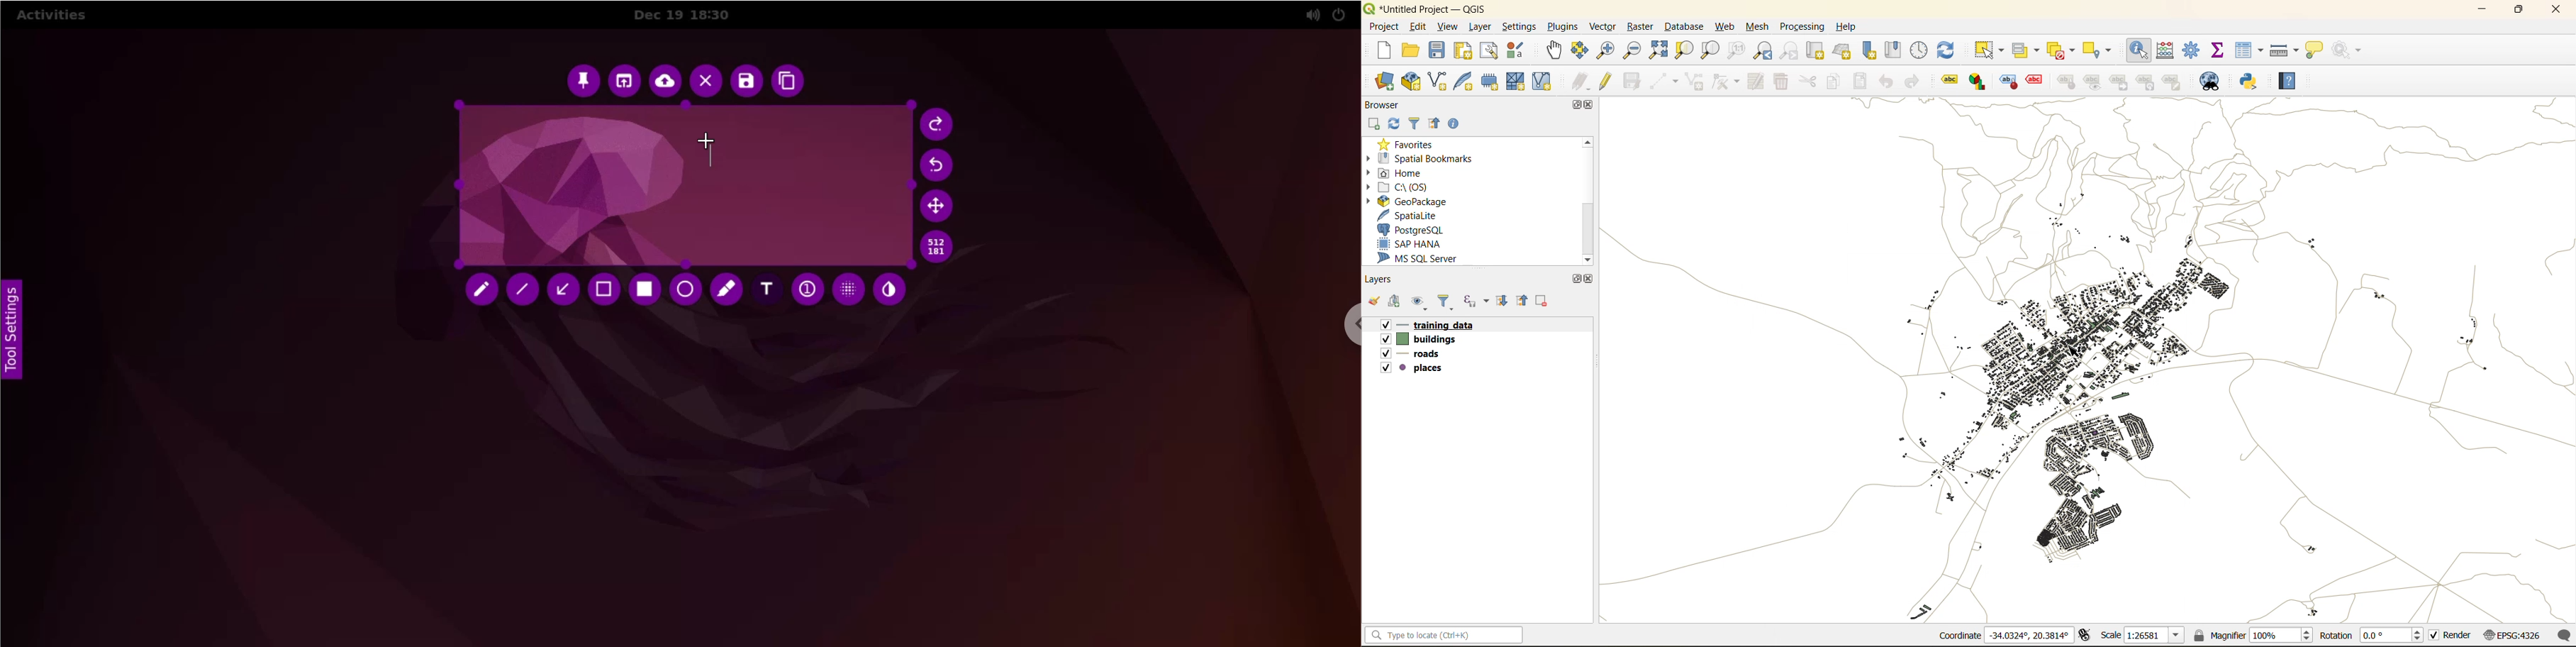 The height and width of the screenshot is (672, 2576). I want to click on postgresql, so click(1420, 230).